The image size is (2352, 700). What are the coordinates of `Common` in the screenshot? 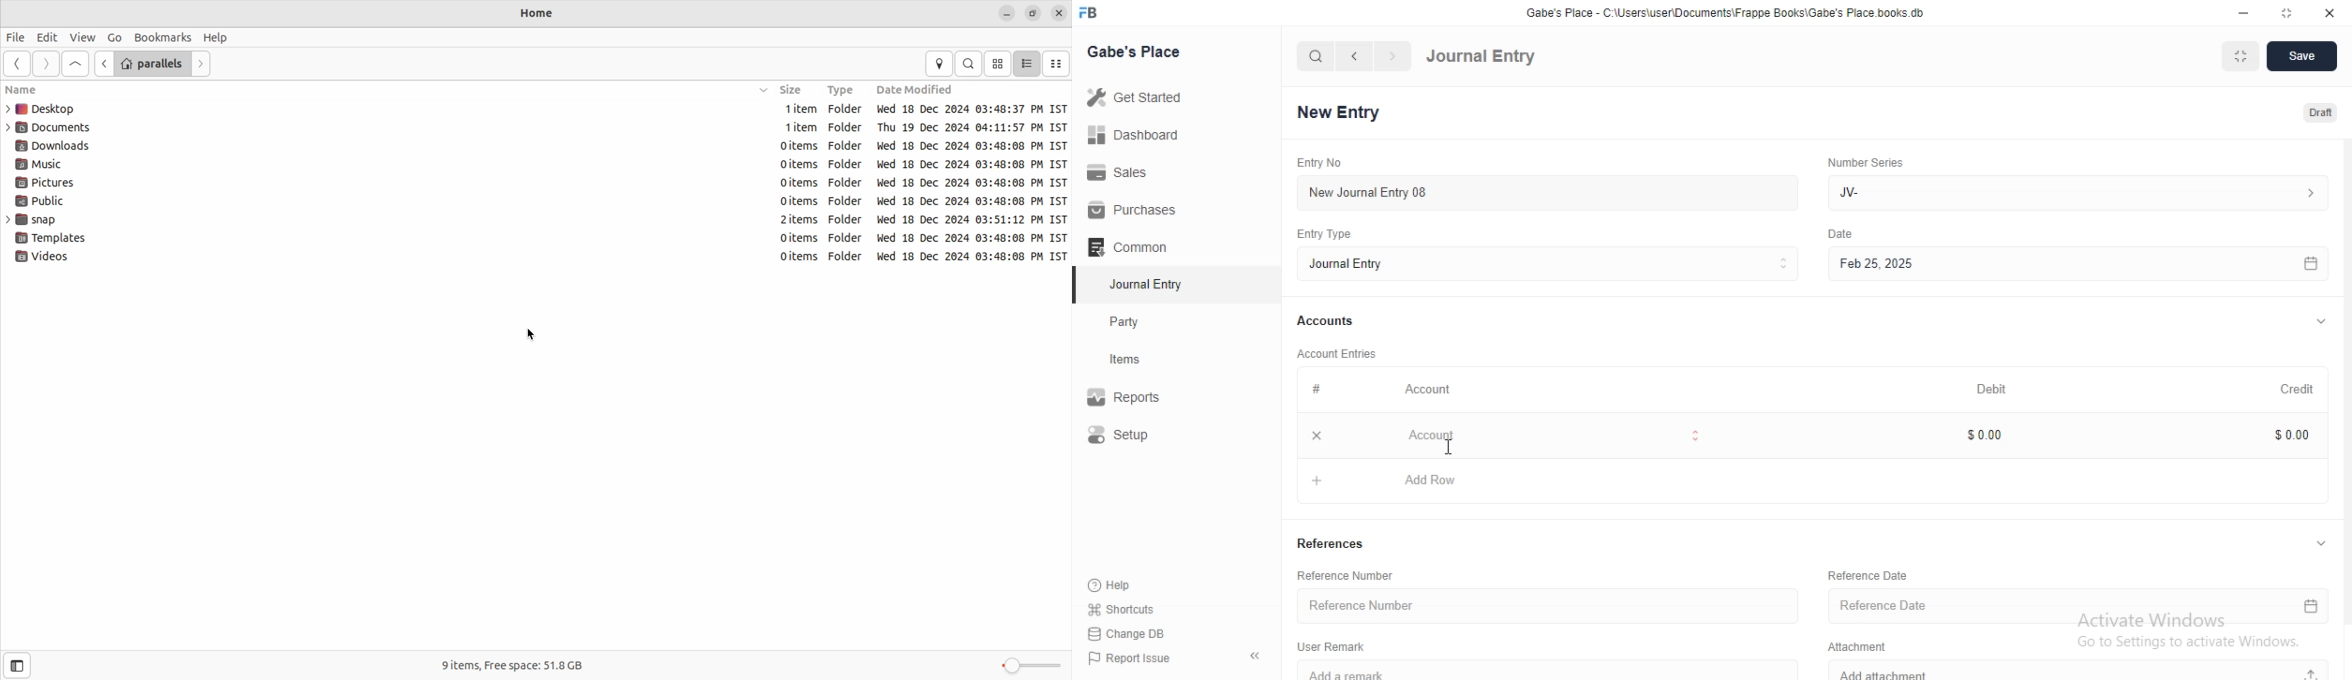 It's located at (1132, 247).